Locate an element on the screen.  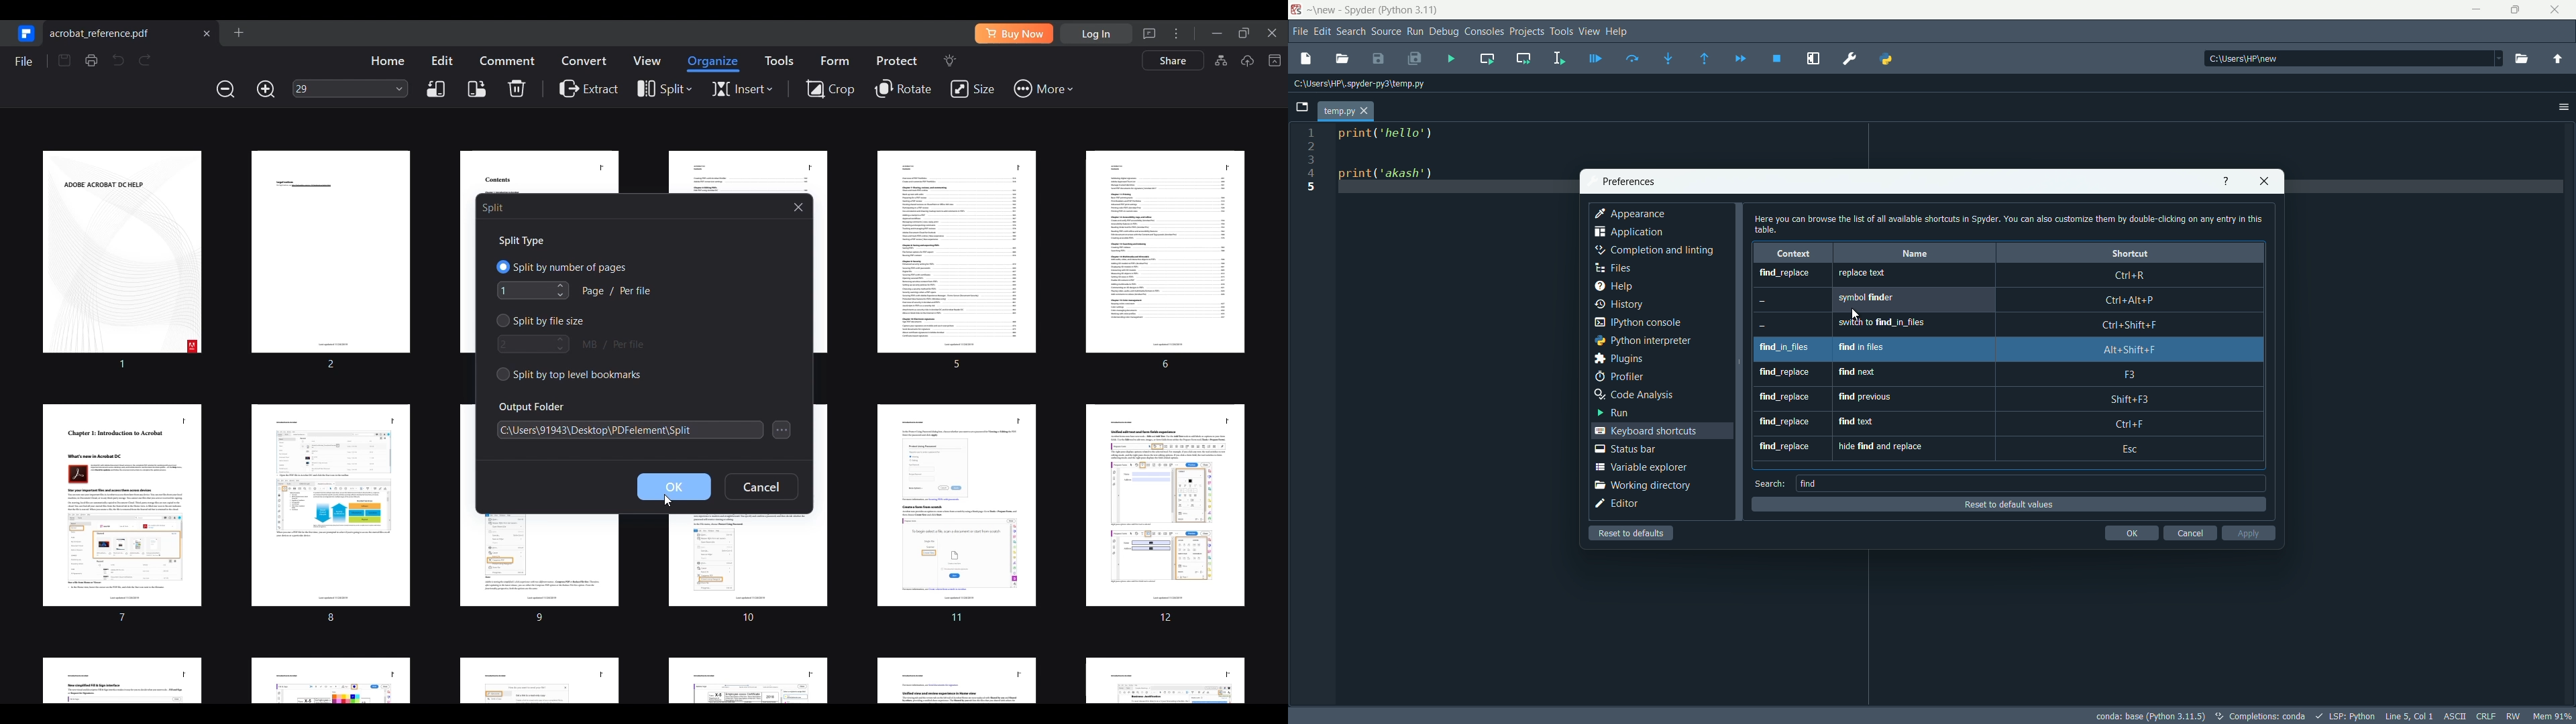
save all file is located at coordinates (1414, 57).